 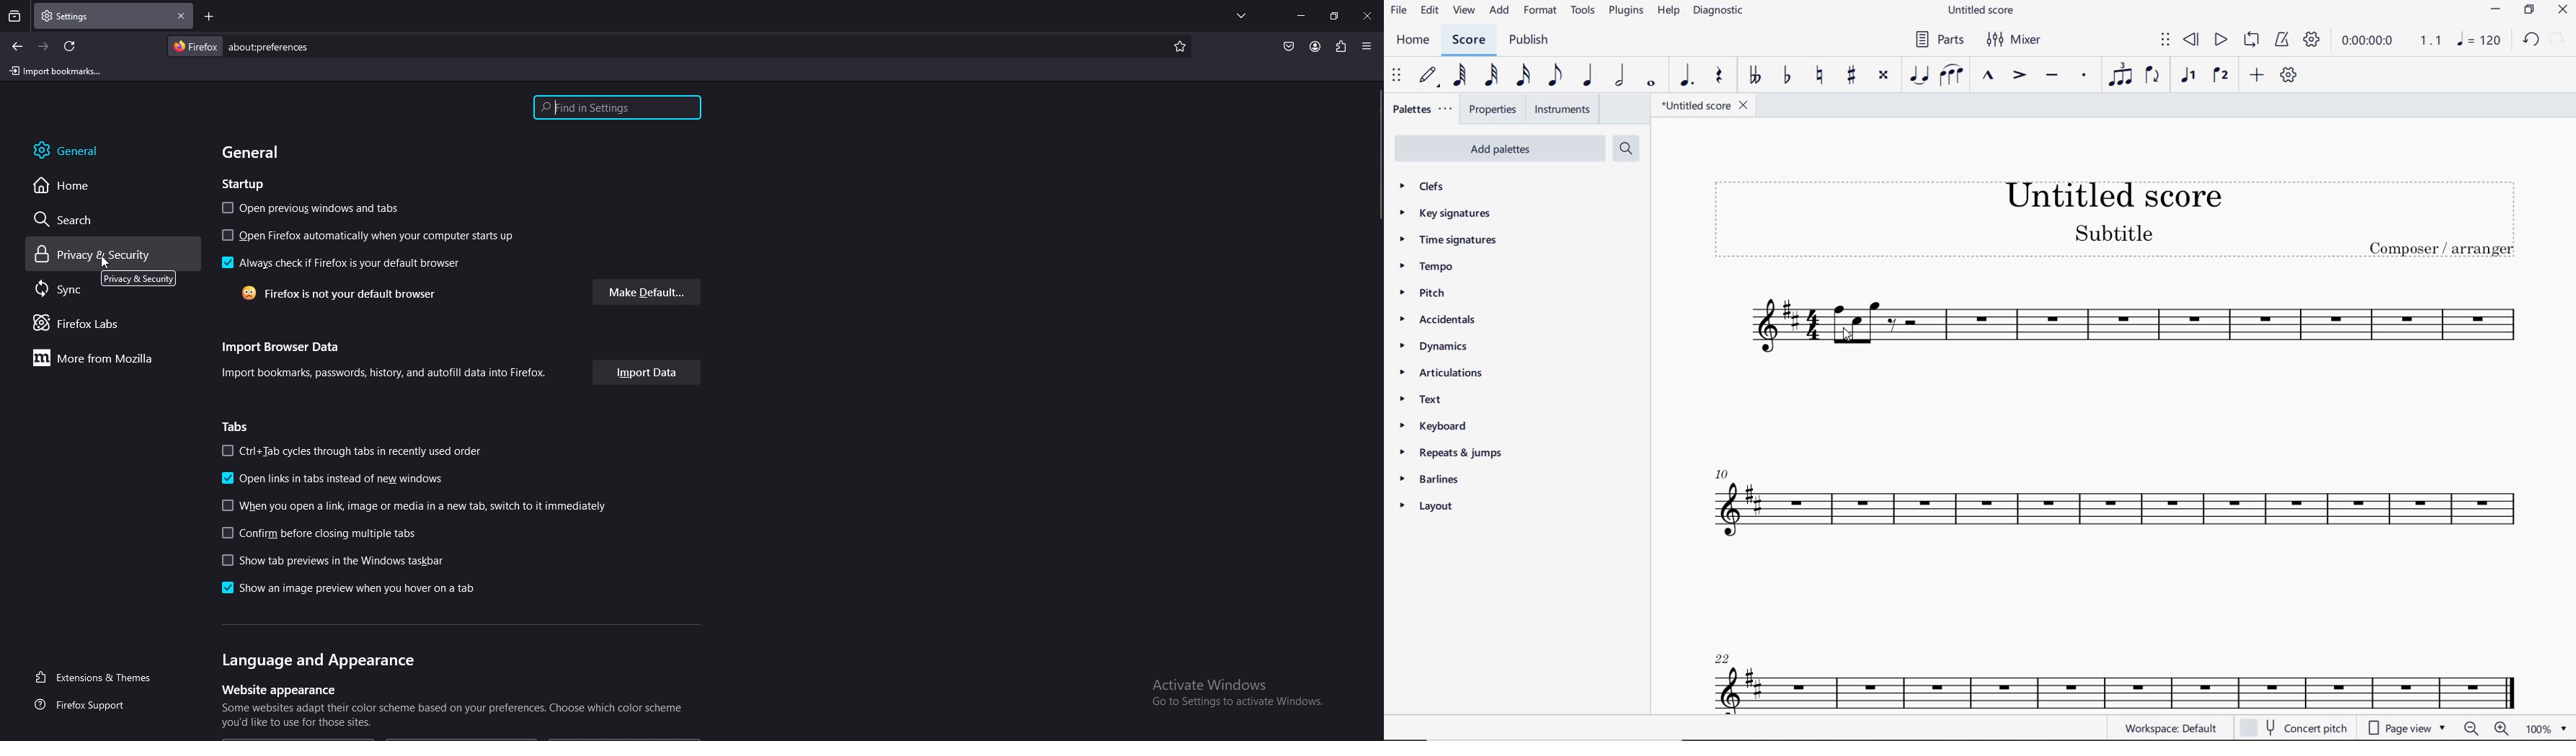 What do you see at coordinates (343, 562) in the screenshot?
I see `show the previews` at bounding box center [343, 562].